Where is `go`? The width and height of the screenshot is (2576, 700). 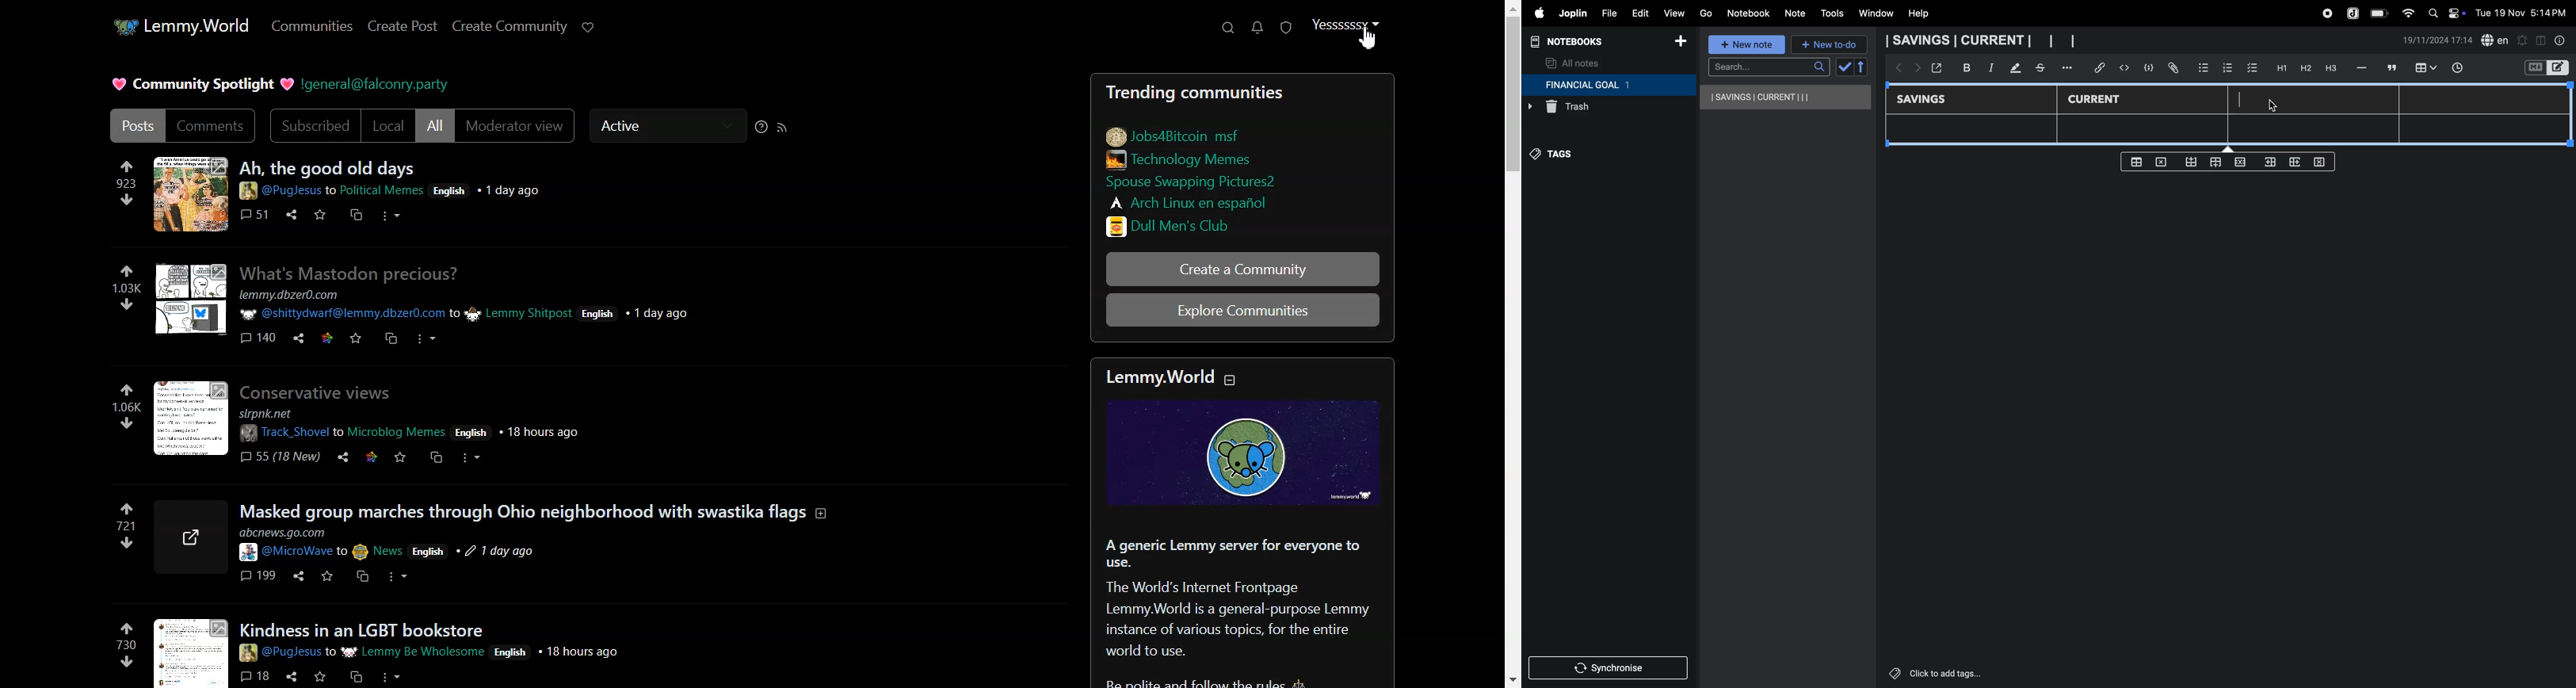
go is located at coordinates (1706, 12).